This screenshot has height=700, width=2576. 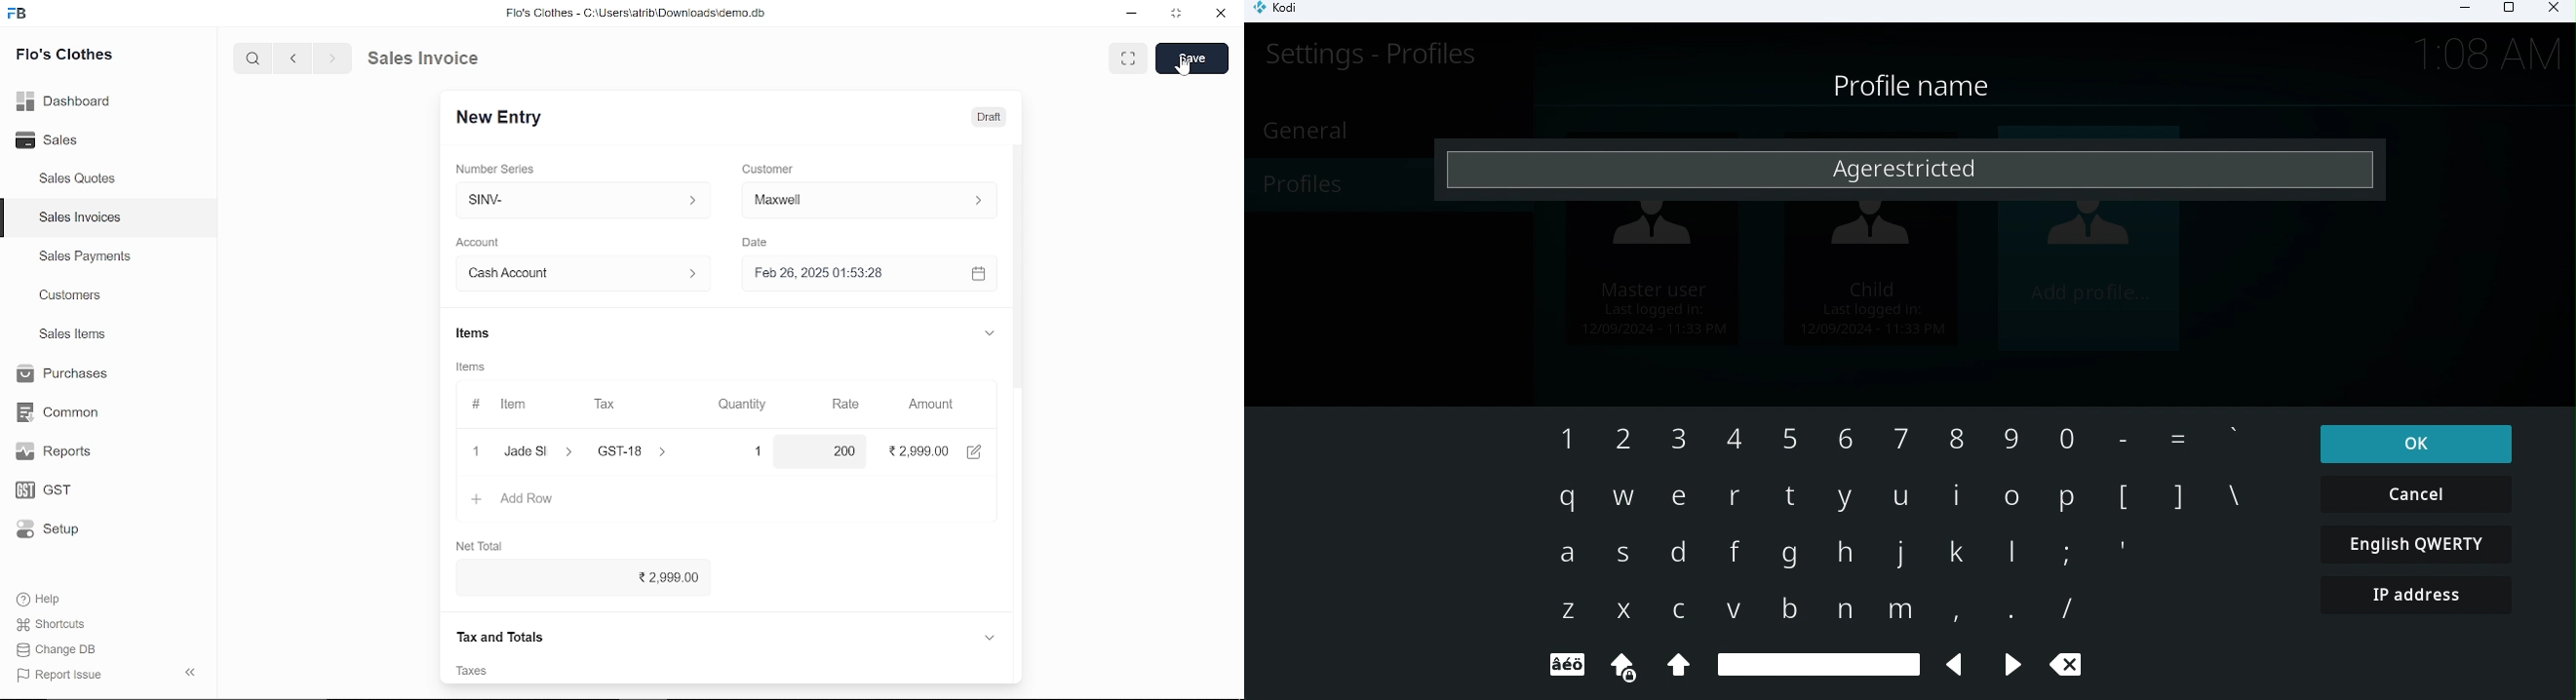 I want to click on SINV- , so click(x=579, y=200).